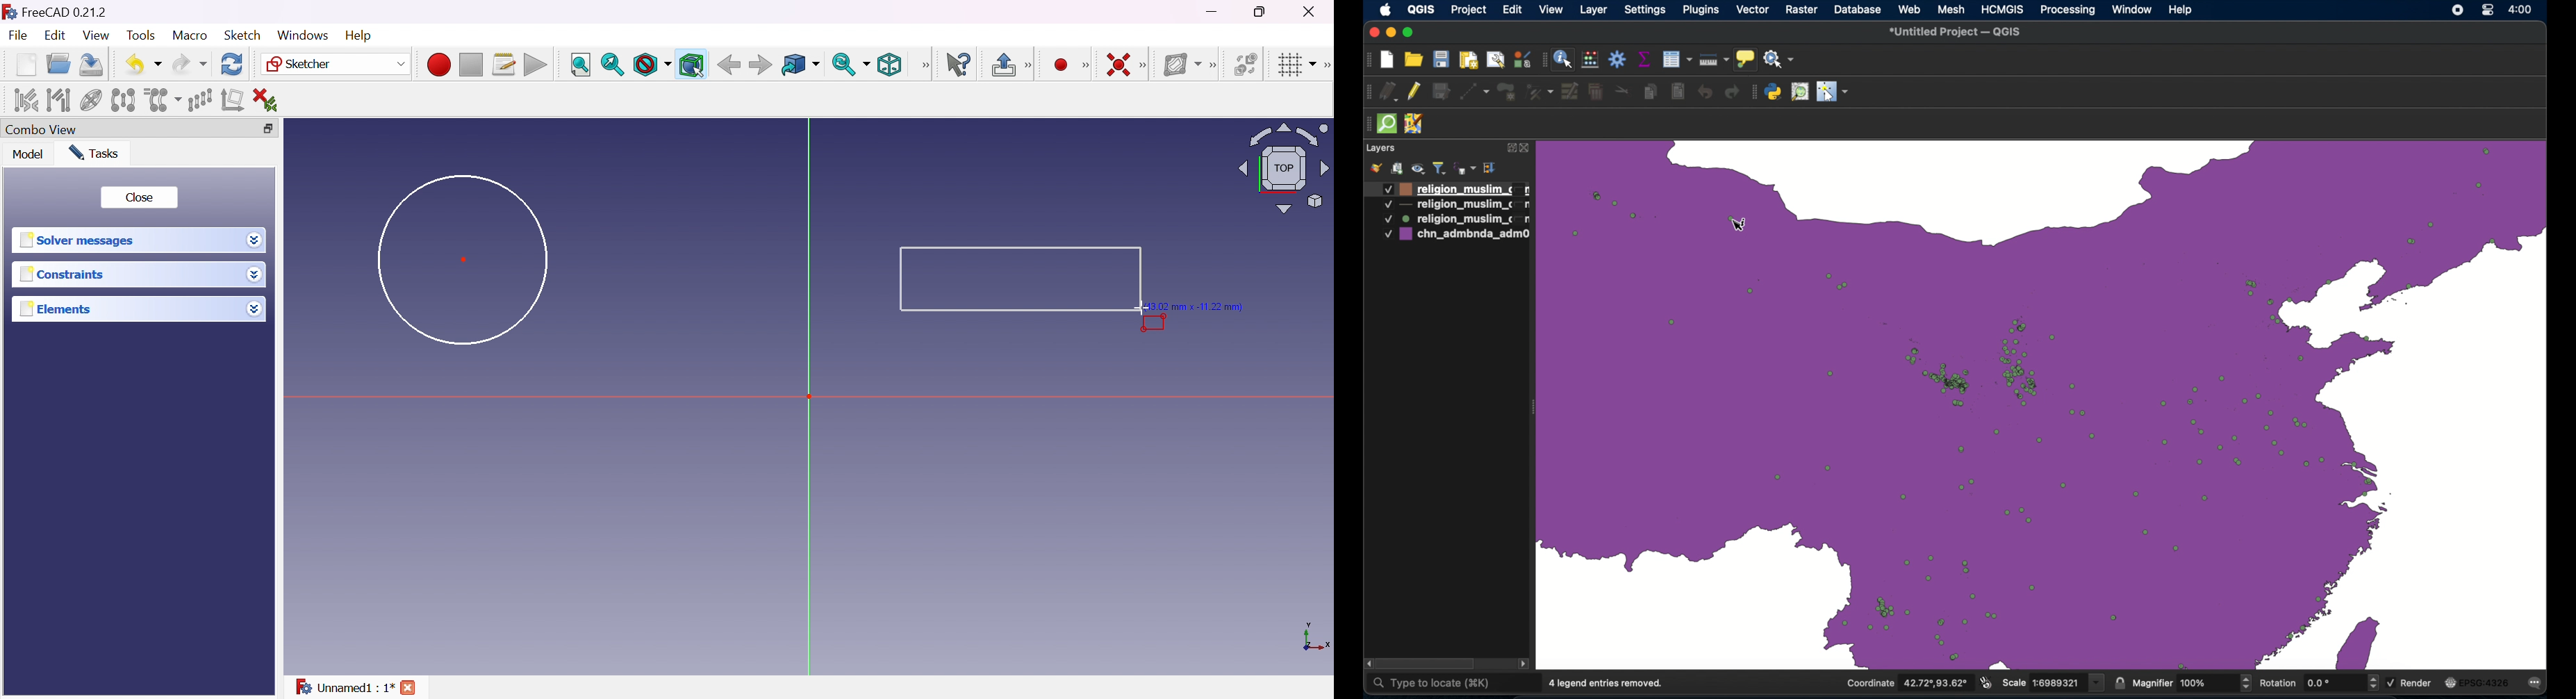 The height and width of the screenshot is (700, 2576). What do you see at coordinates (58, 65) in the screenshot?
I see `Open...` at bounding box center [58, 65].